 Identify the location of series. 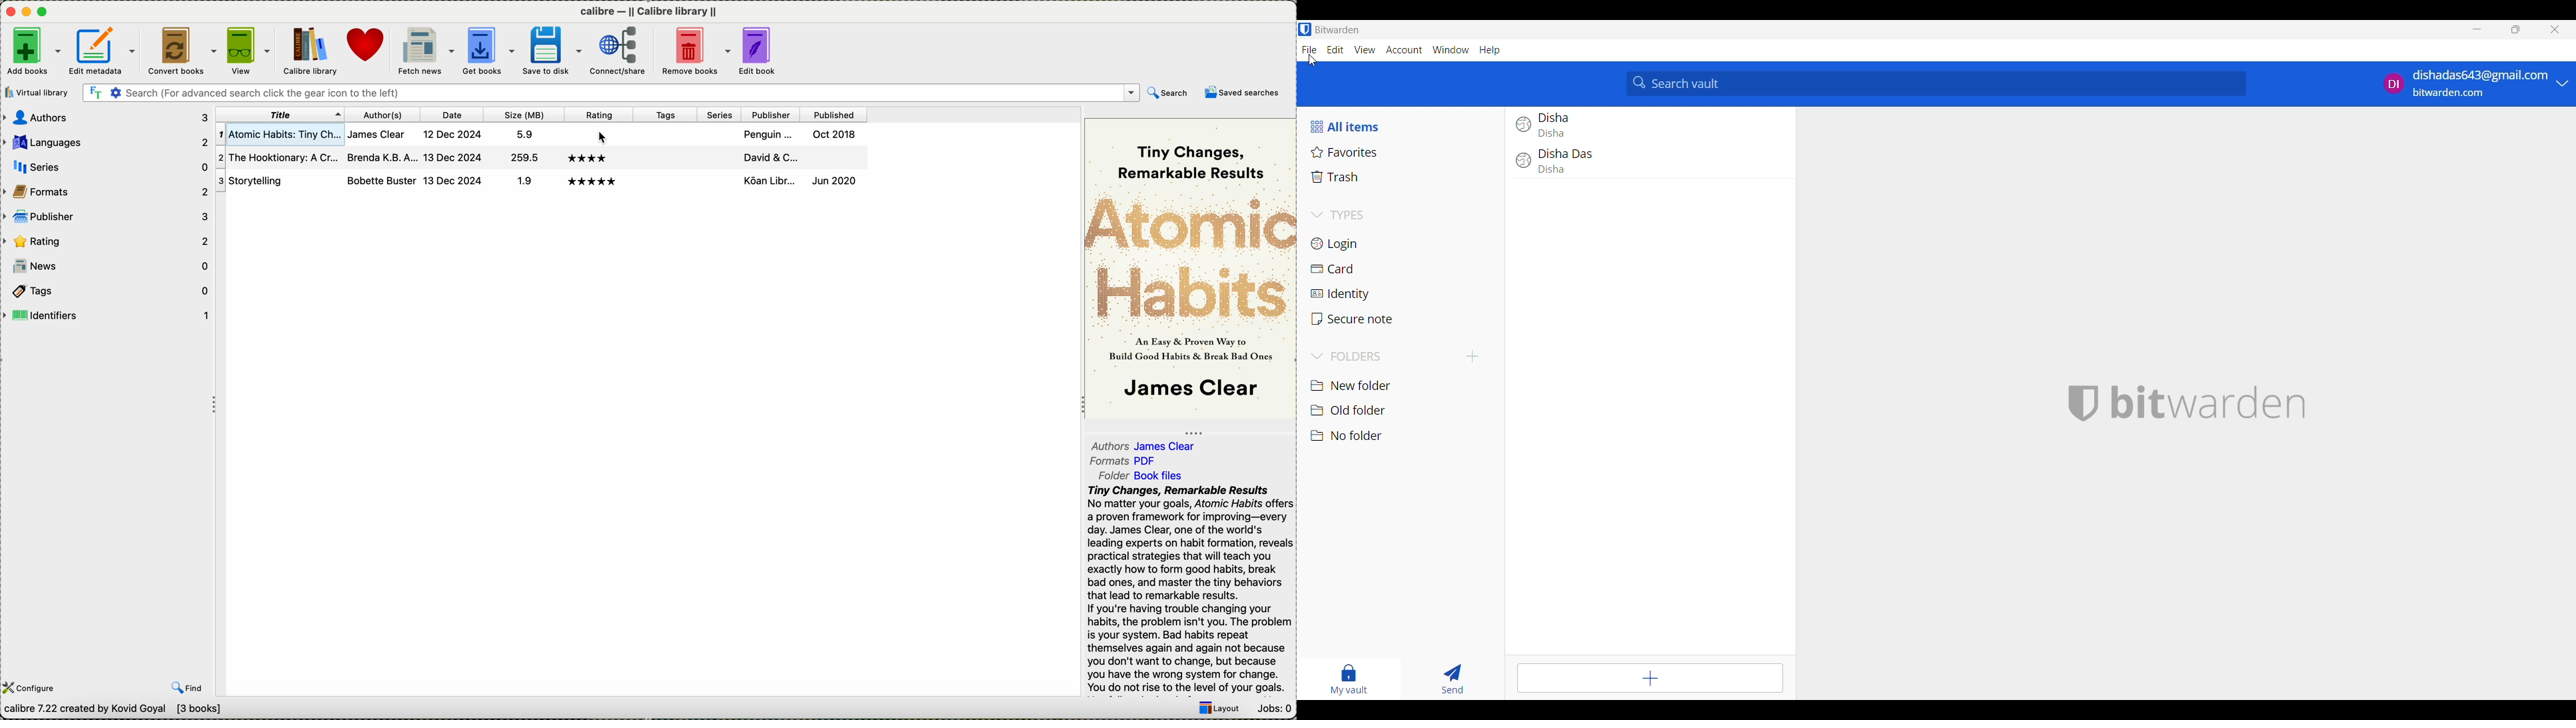
(718, 182).